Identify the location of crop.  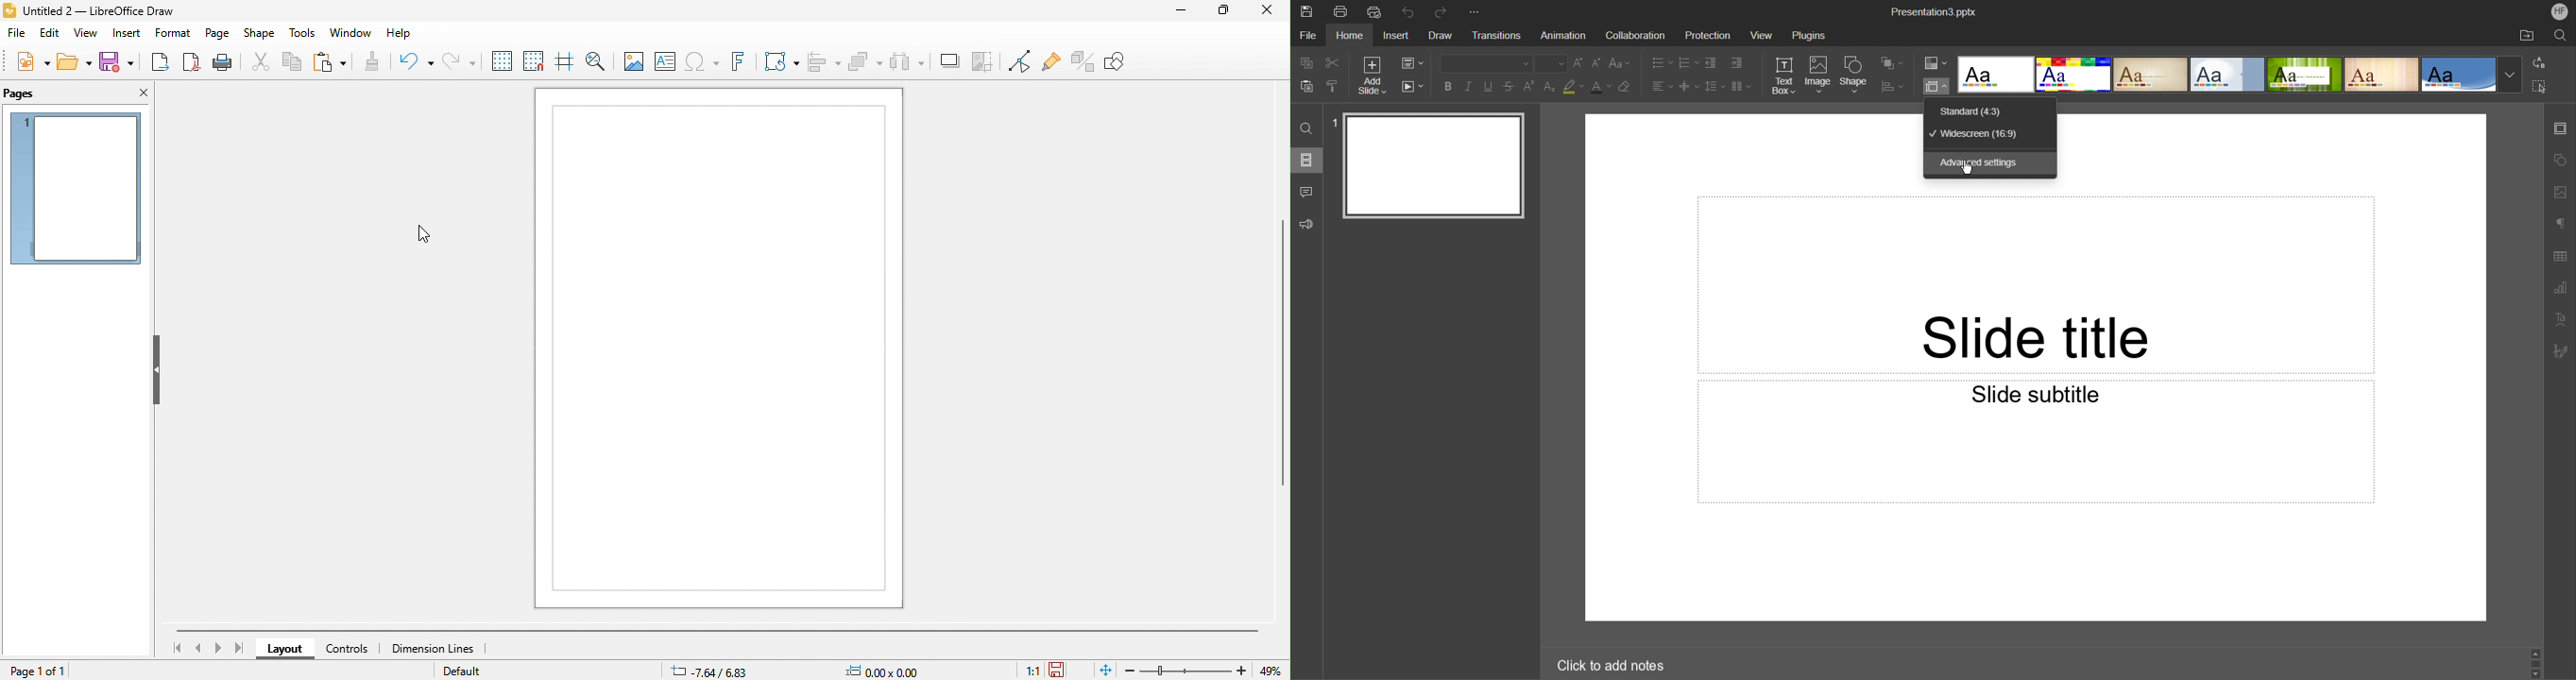
(981, 61).